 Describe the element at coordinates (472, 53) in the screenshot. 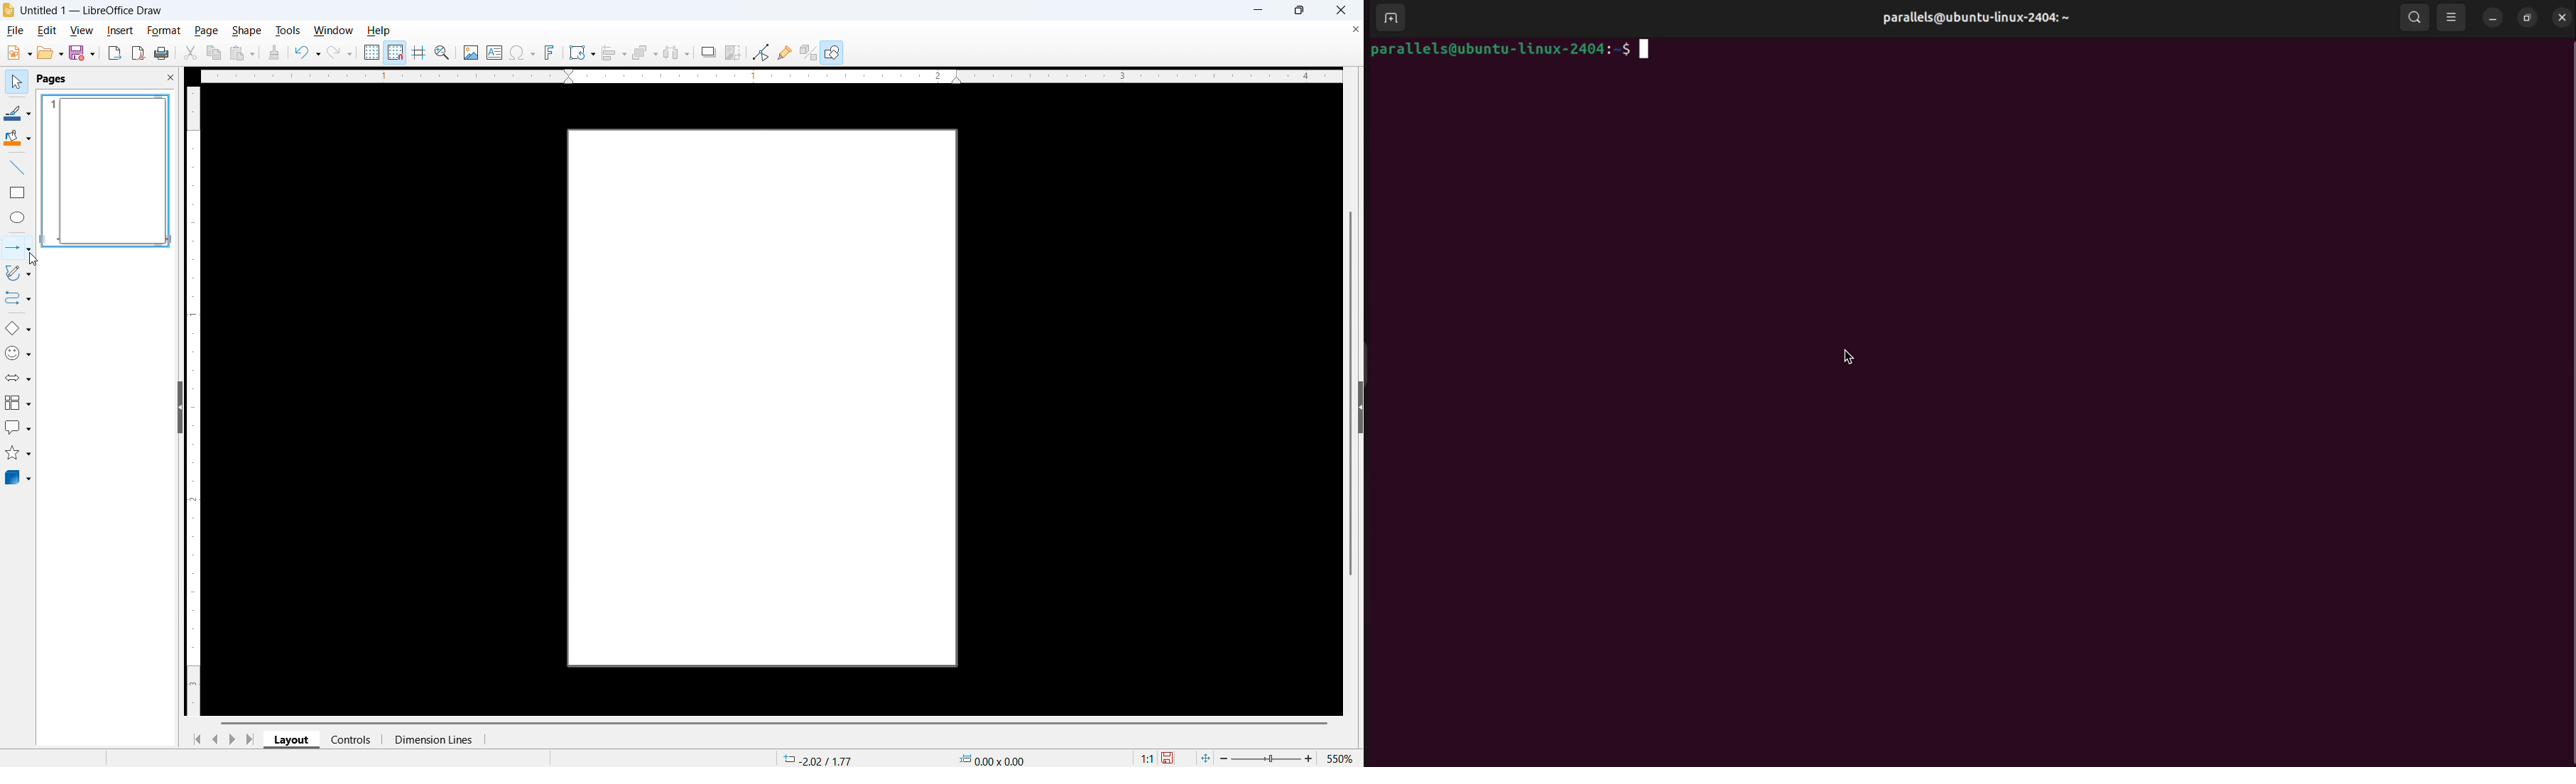

I see `Insert image ` at that location.